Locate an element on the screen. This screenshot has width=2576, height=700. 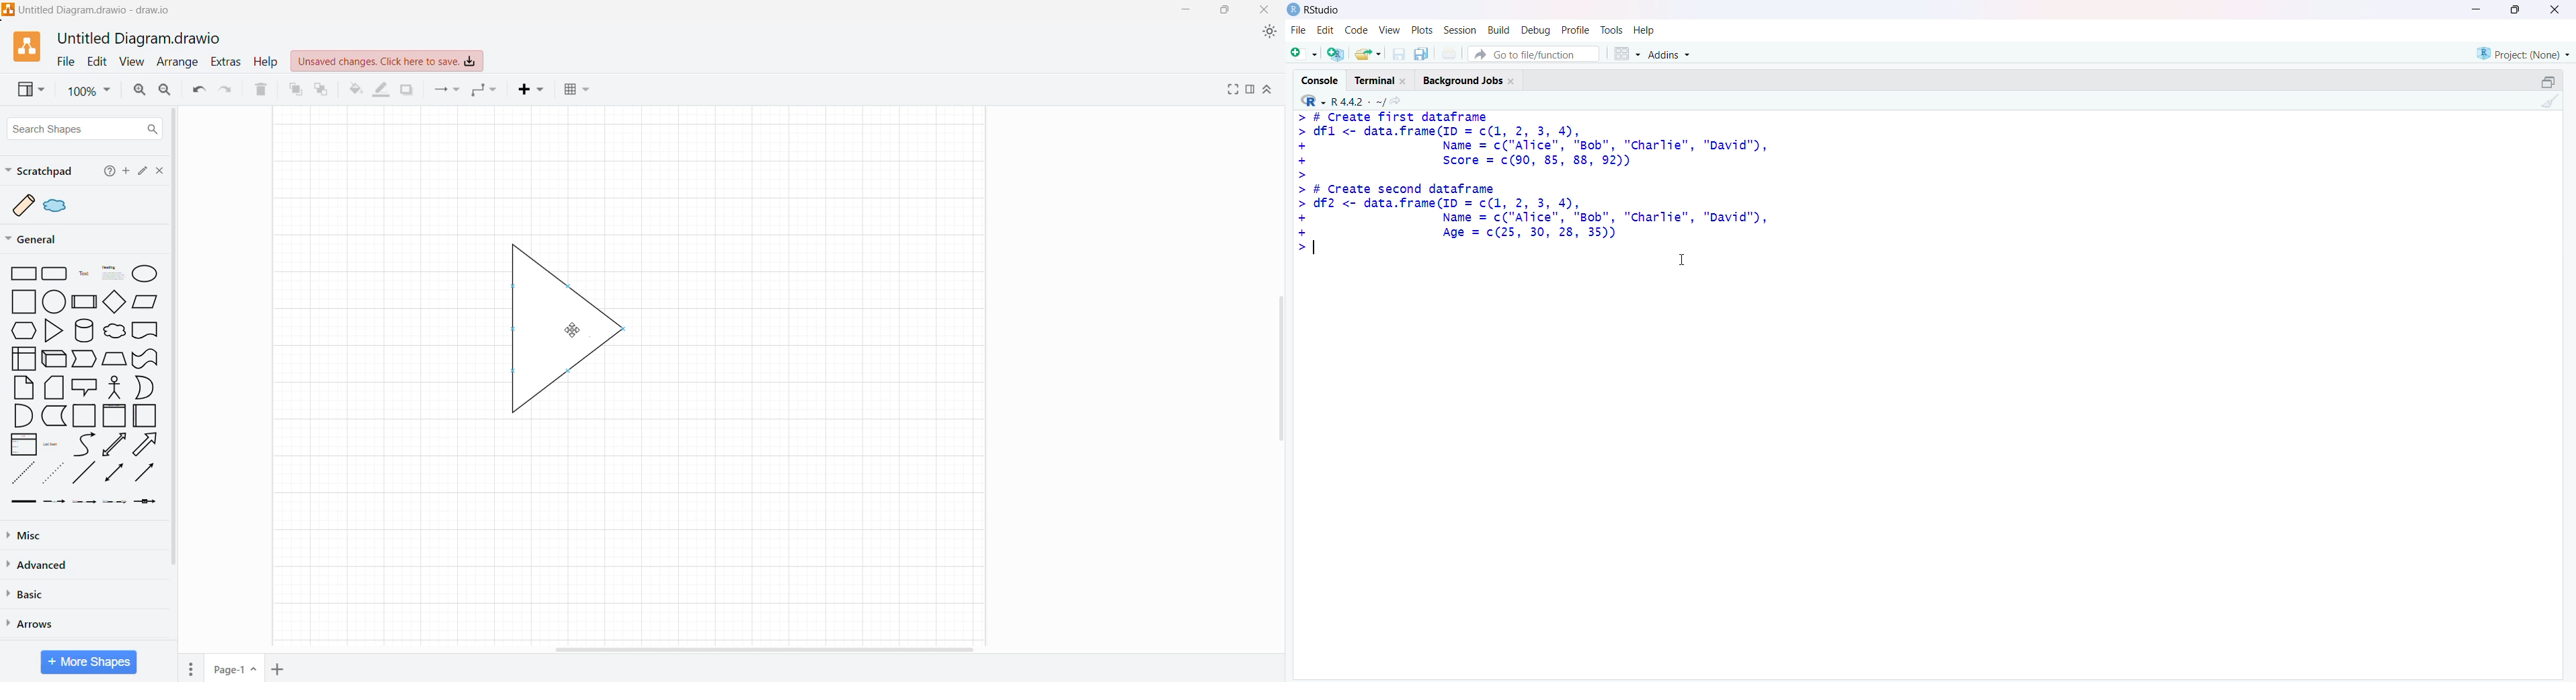
Appearance is located at coordinates (1268, 33).